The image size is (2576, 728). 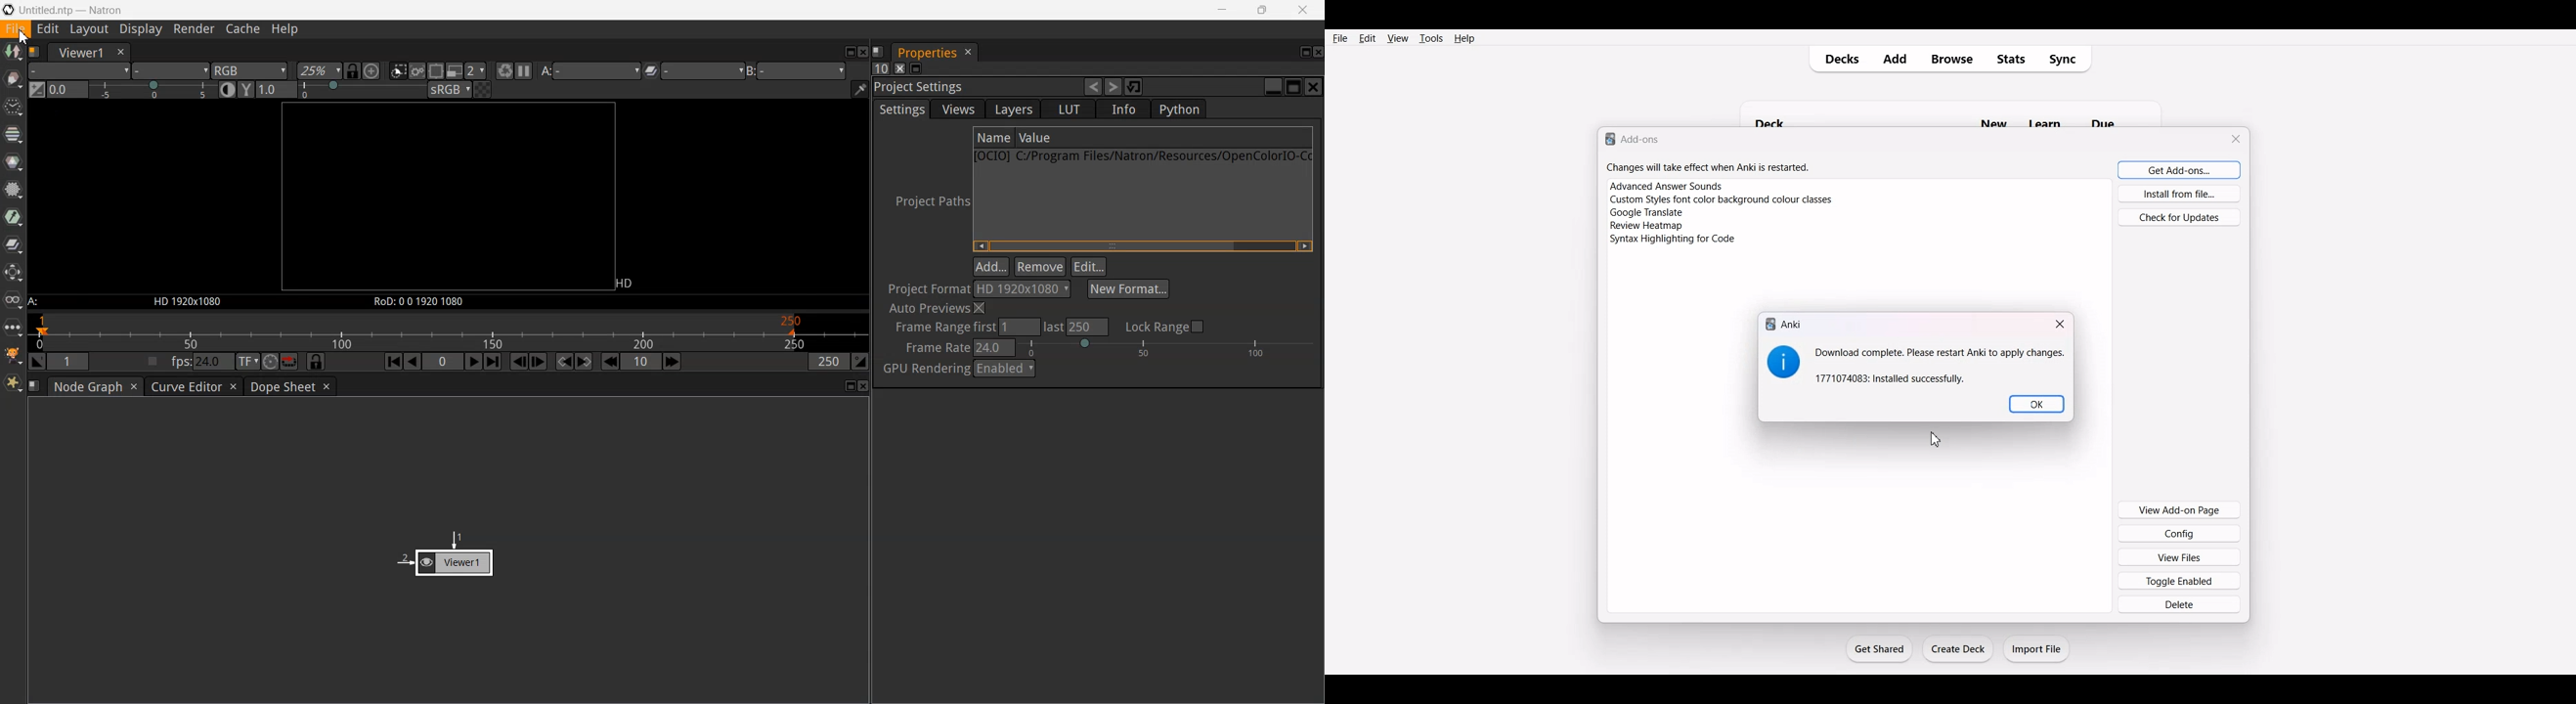 What do you see at coordinates (2012, 59) in the screenshot?
I see `Stats` at bounding box center [2012, 59].